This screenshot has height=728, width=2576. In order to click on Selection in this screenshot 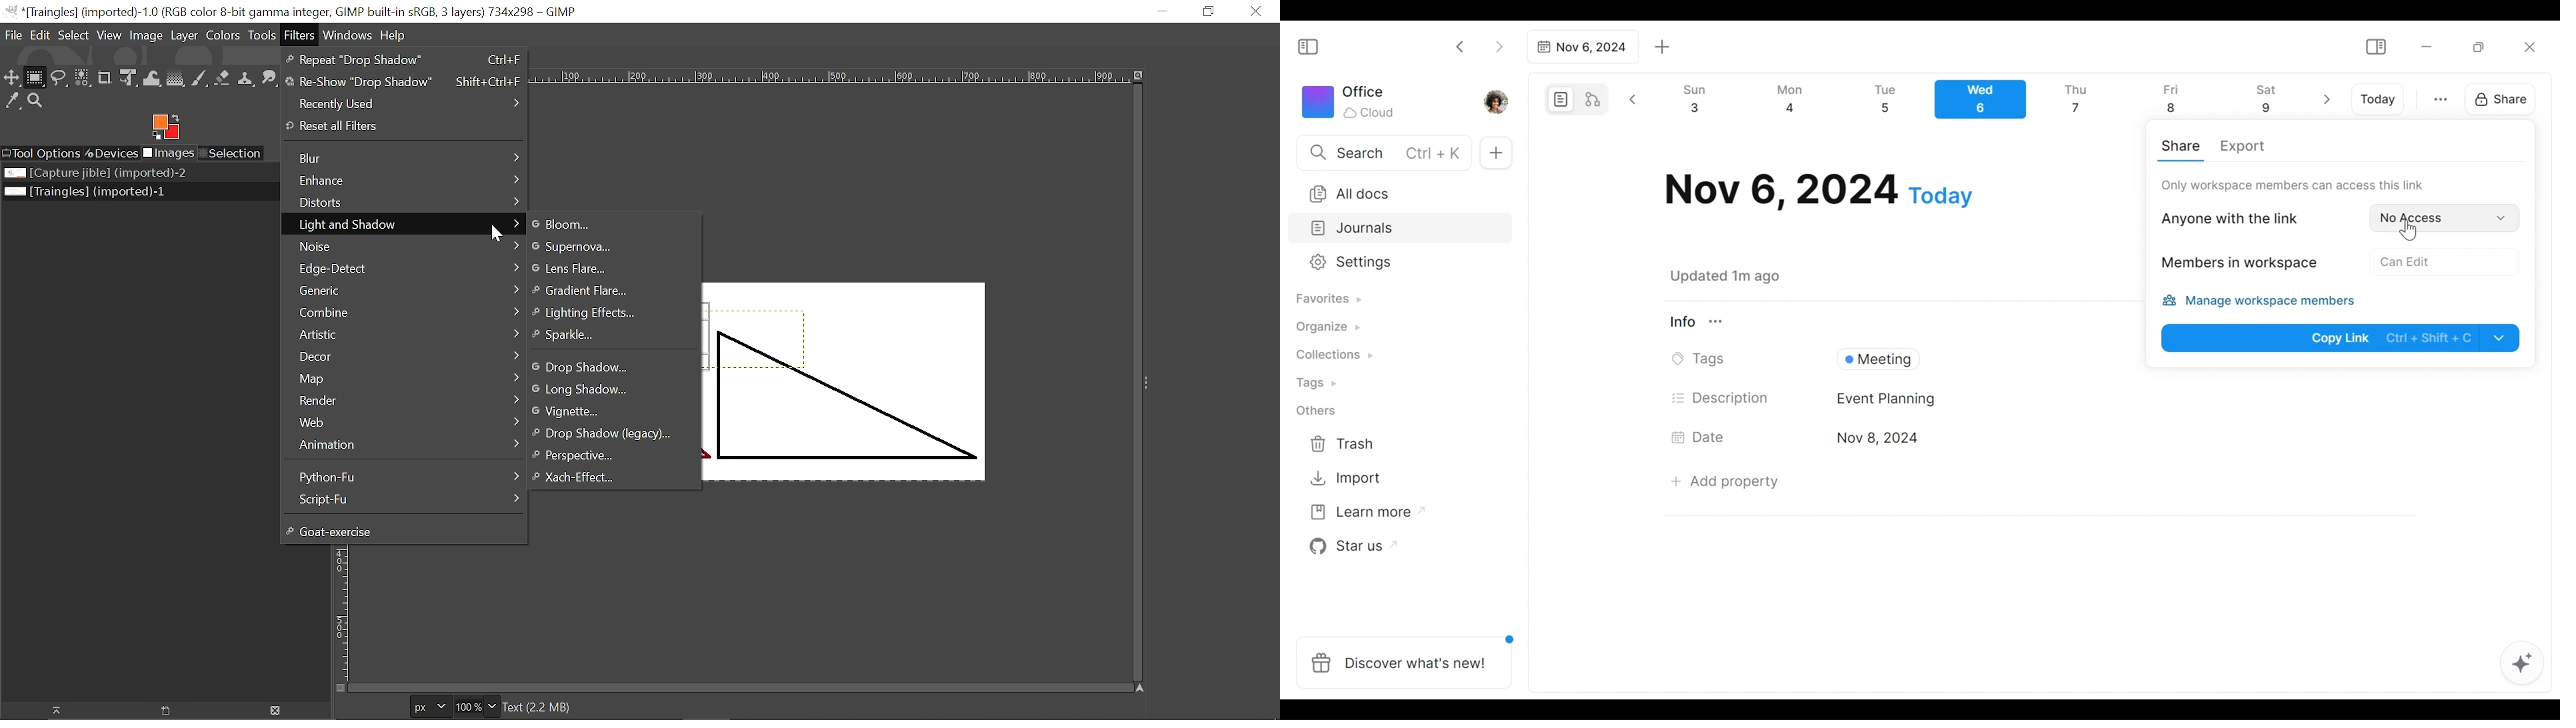, I will do `click(232, 153)`.